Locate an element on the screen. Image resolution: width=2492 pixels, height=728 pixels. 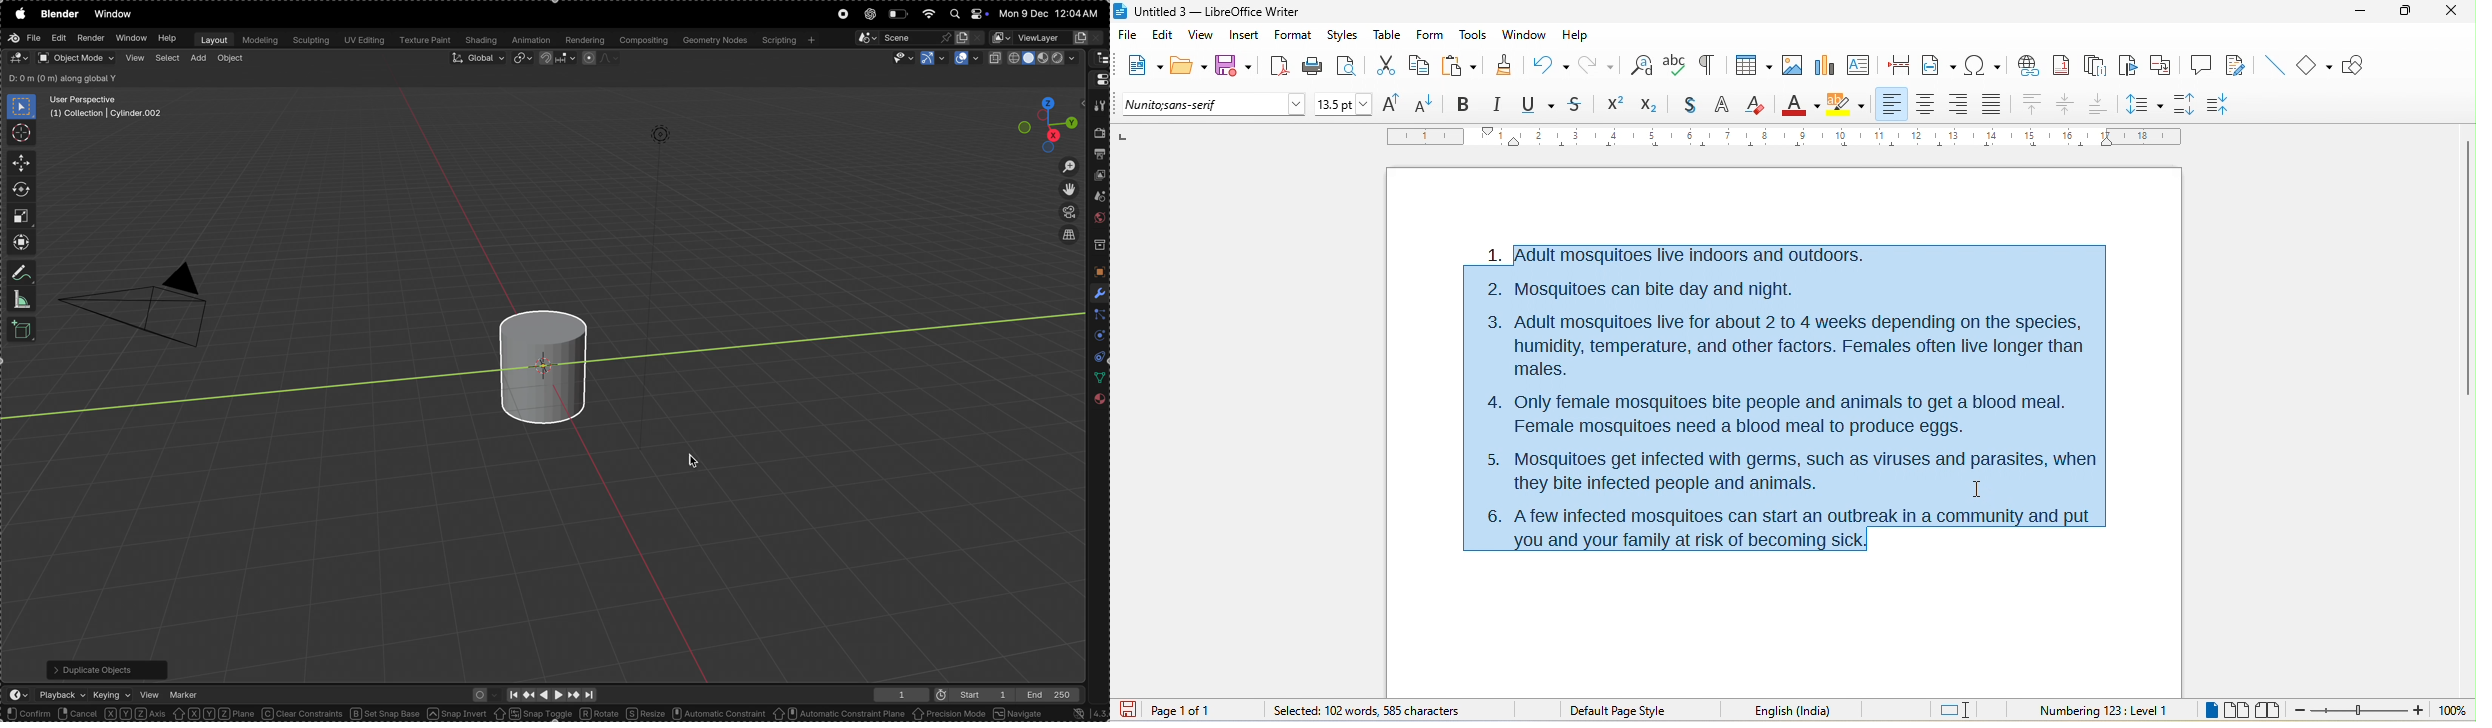
align right is located at coordinates (1956, 104).